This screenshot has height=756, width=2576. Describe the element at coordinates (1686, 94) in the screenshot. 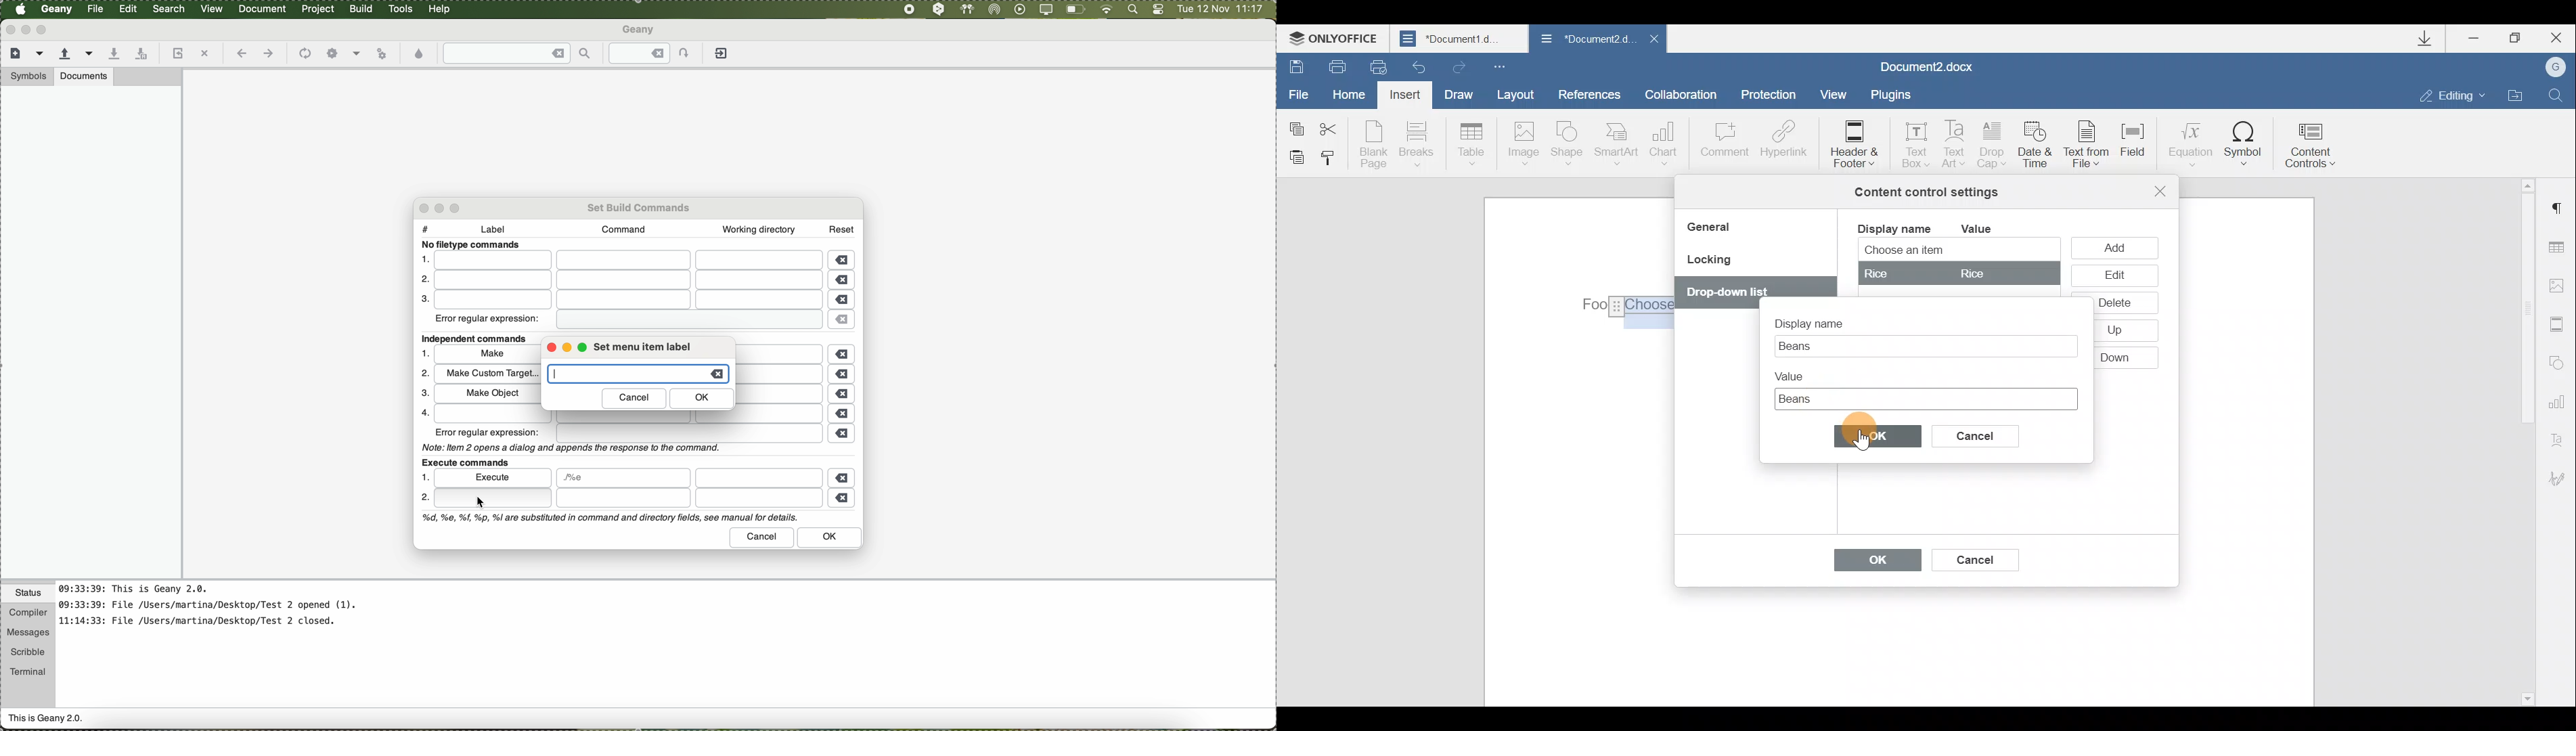

I see `Collaboration` at that location.